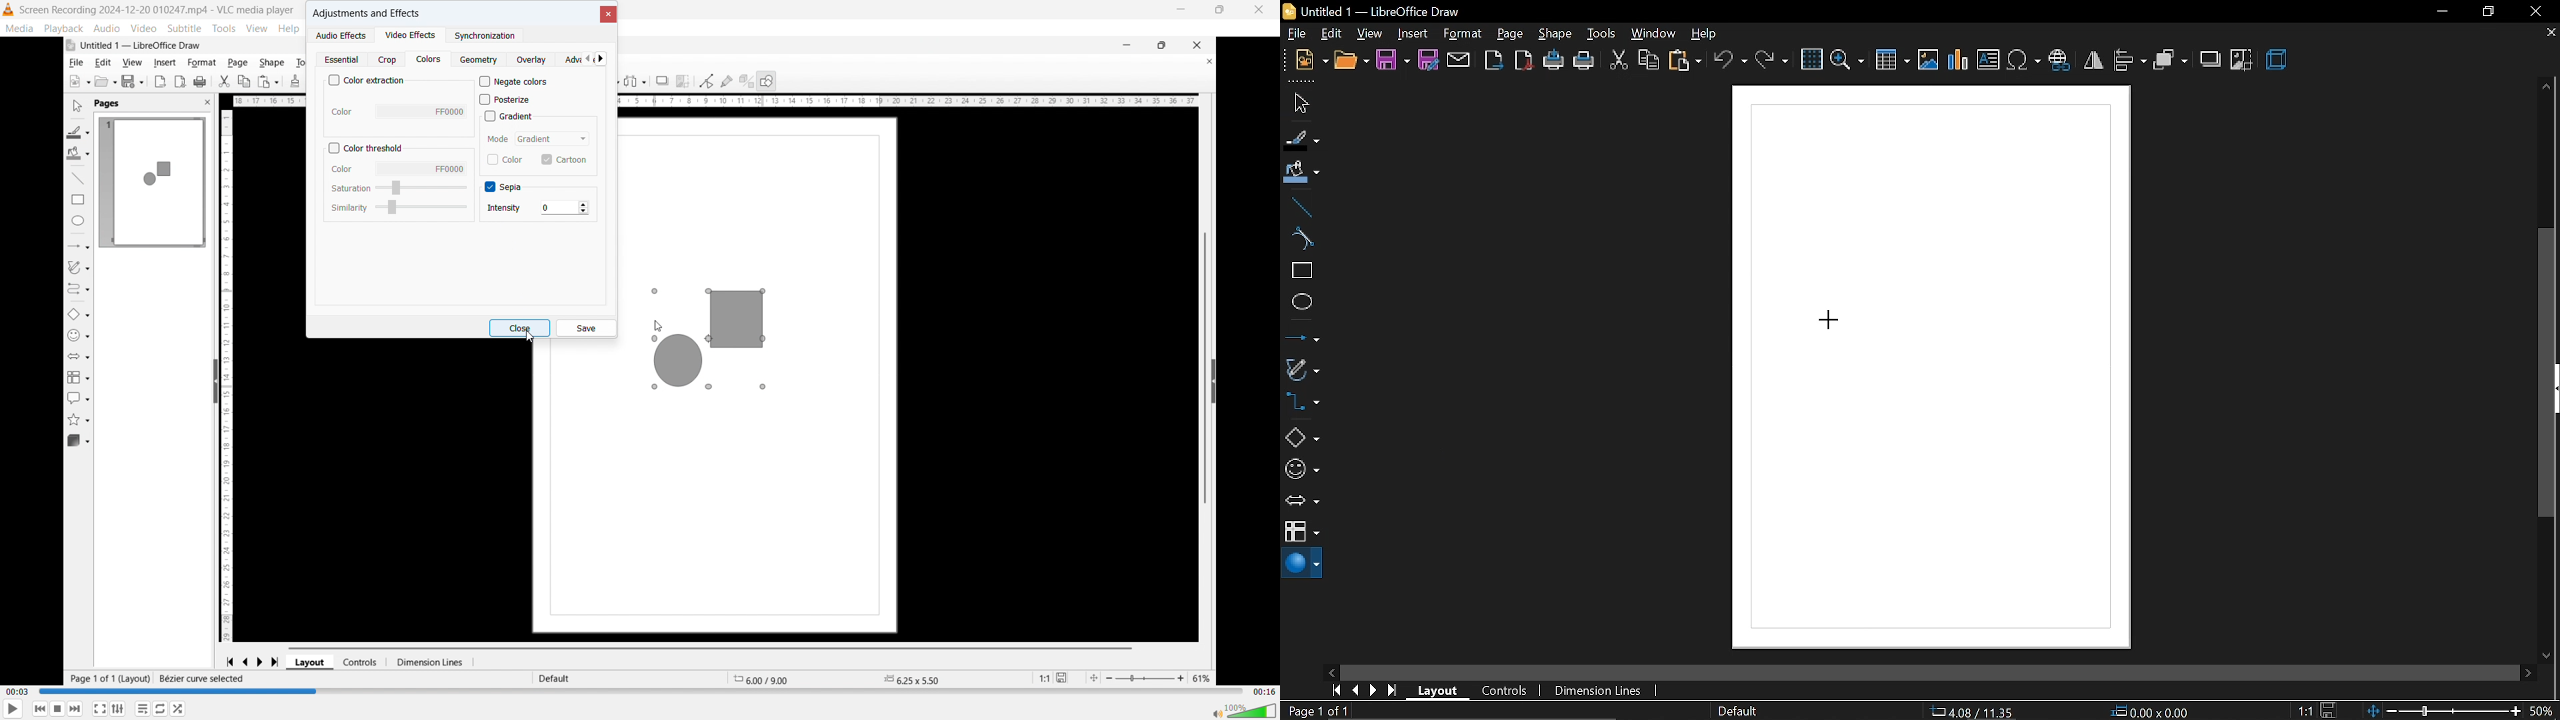 The image size is (2576, 728). What do you see at coordinates (1298, 102) in the screenshot?
I see `select` at bounding box center [1298, 102].